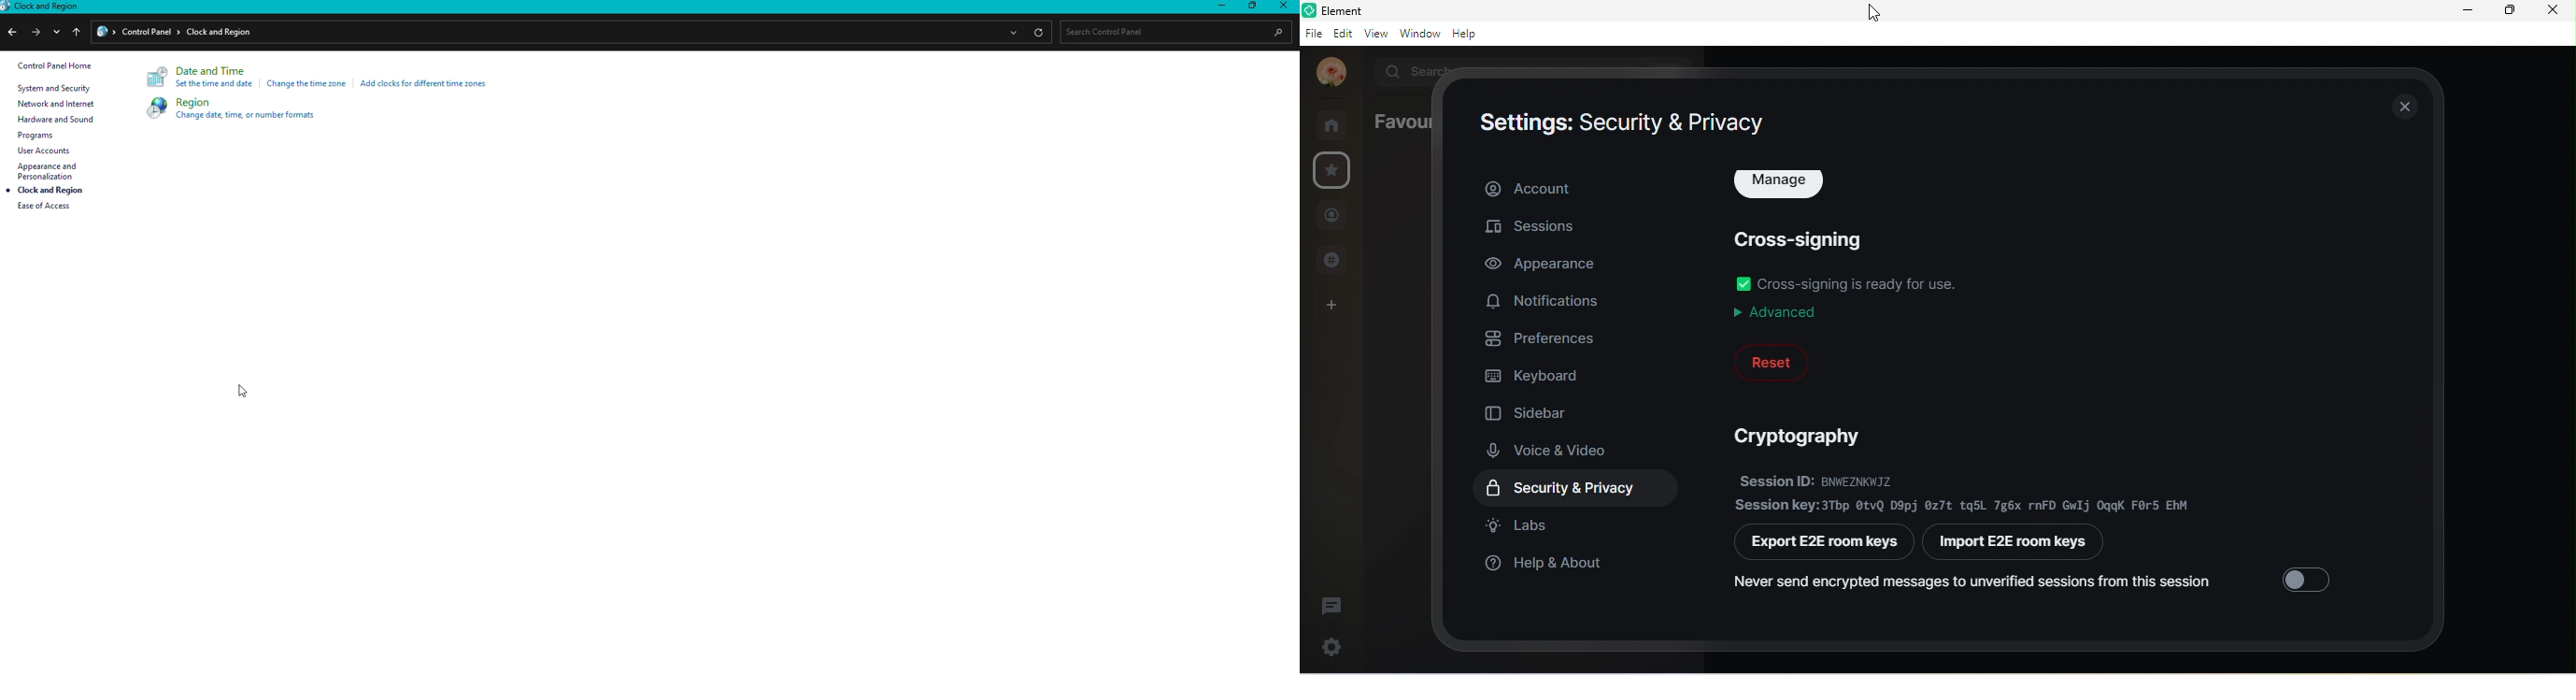 Image resolution: width=2576 pixels, height=700 pixels. Describe the element at coordinates (1779, 183) in the screenshot. I see `manage` at that location.